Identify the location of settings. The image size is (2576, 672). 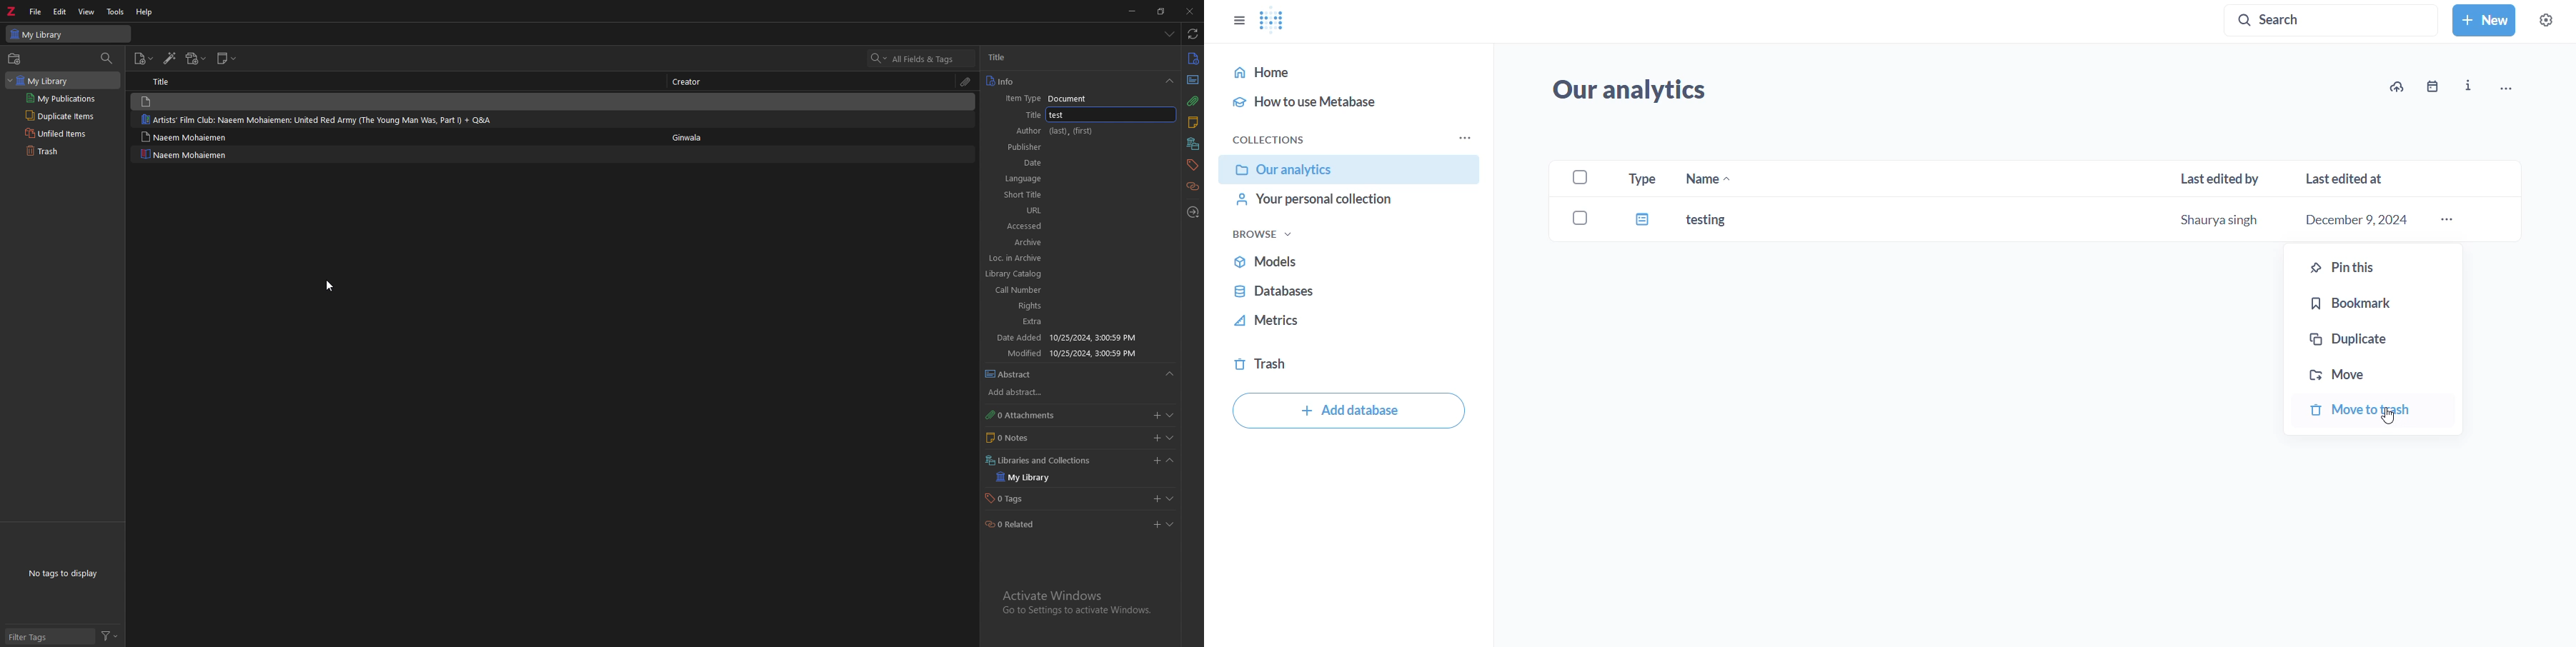
(2545, 20).